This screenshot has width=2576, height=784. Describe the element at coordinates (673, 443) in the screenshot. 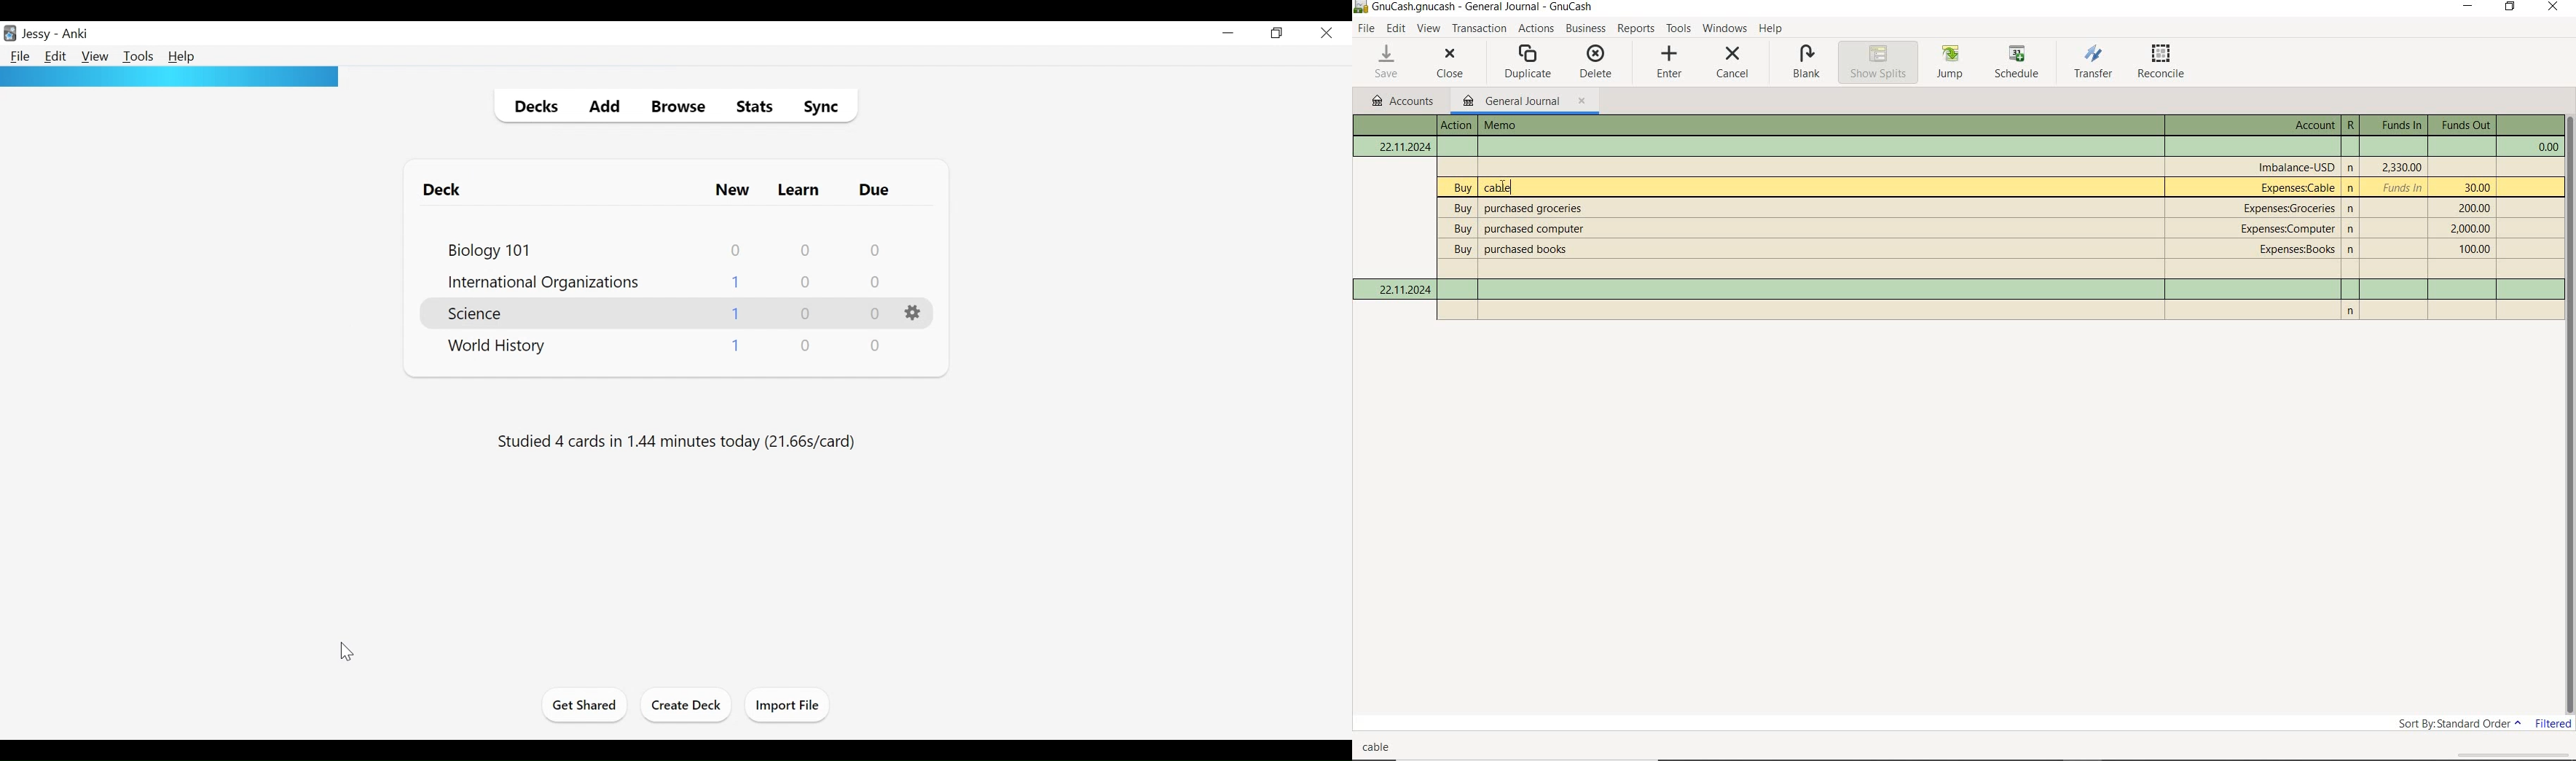

I see `Studied number of cards in number of minutes today (s/cards)` at that location.